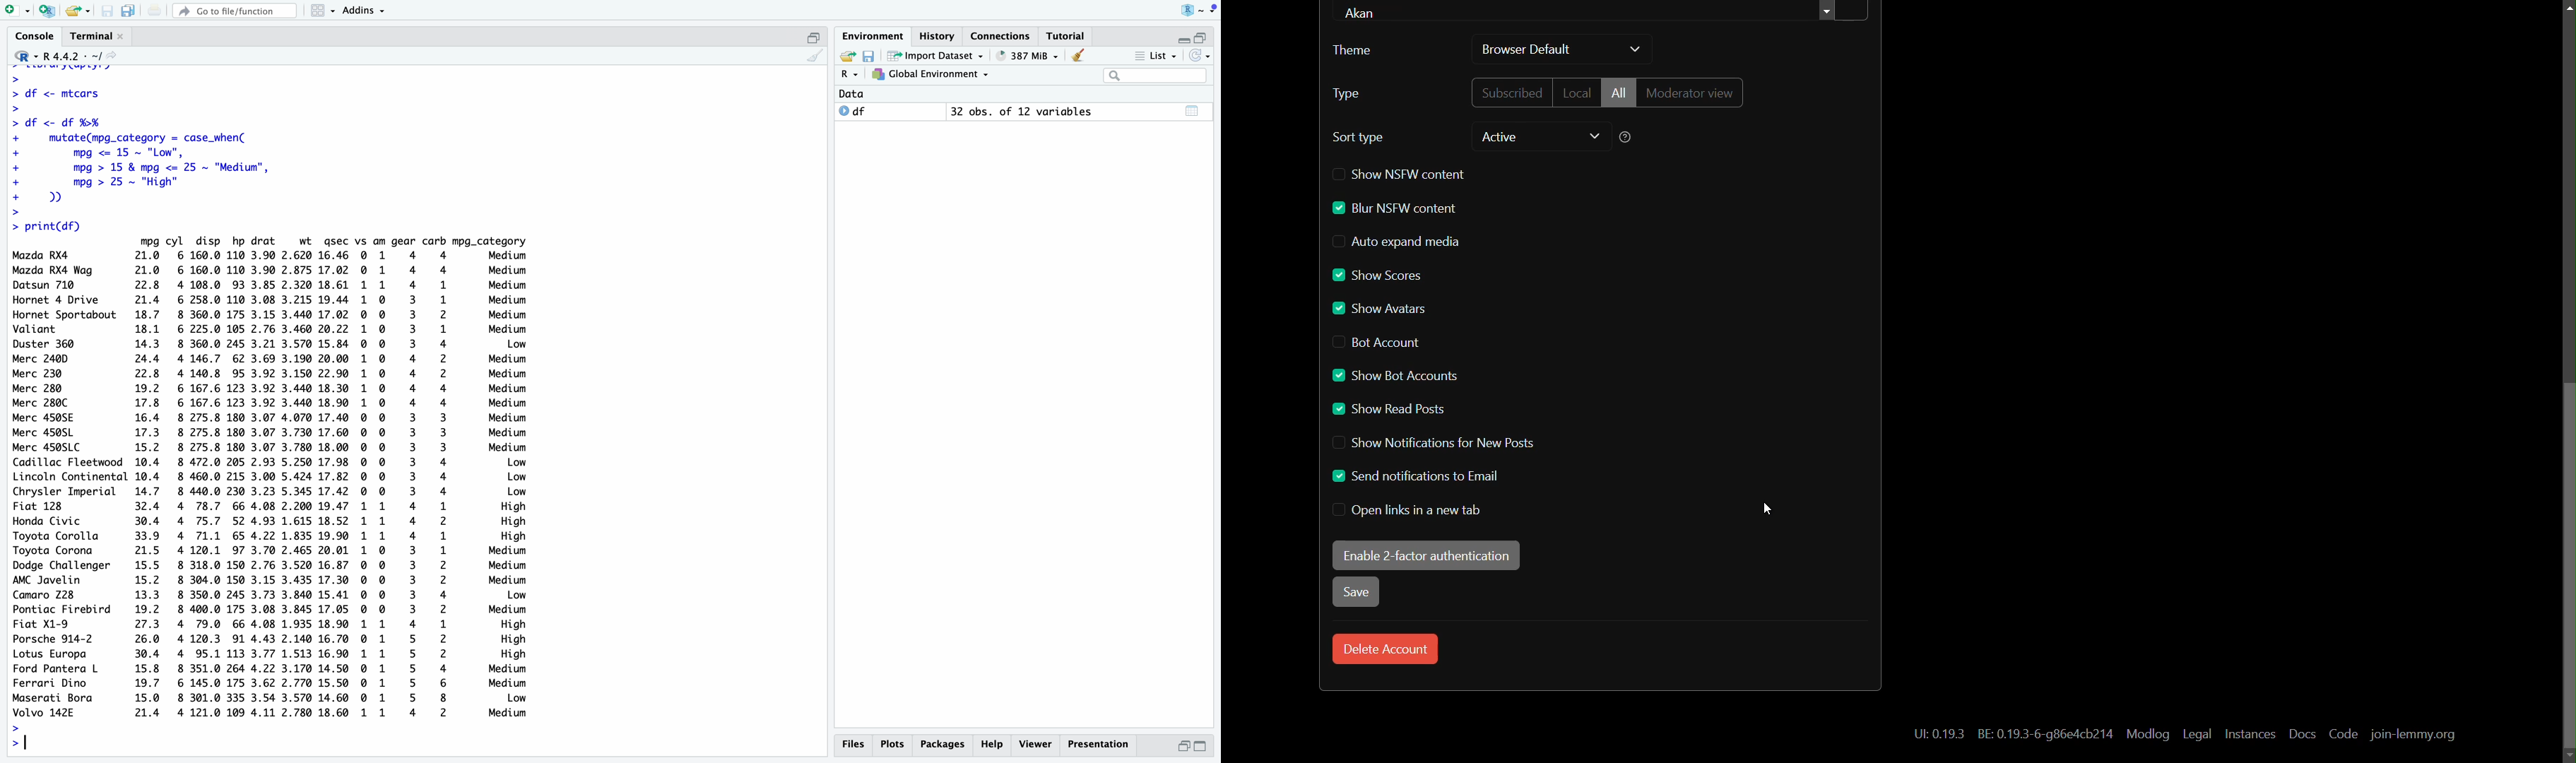 The image size is (2576, 784). Describe the element at coordinates (1509, 93) in the screenshot. I see `subscribed` at that location.